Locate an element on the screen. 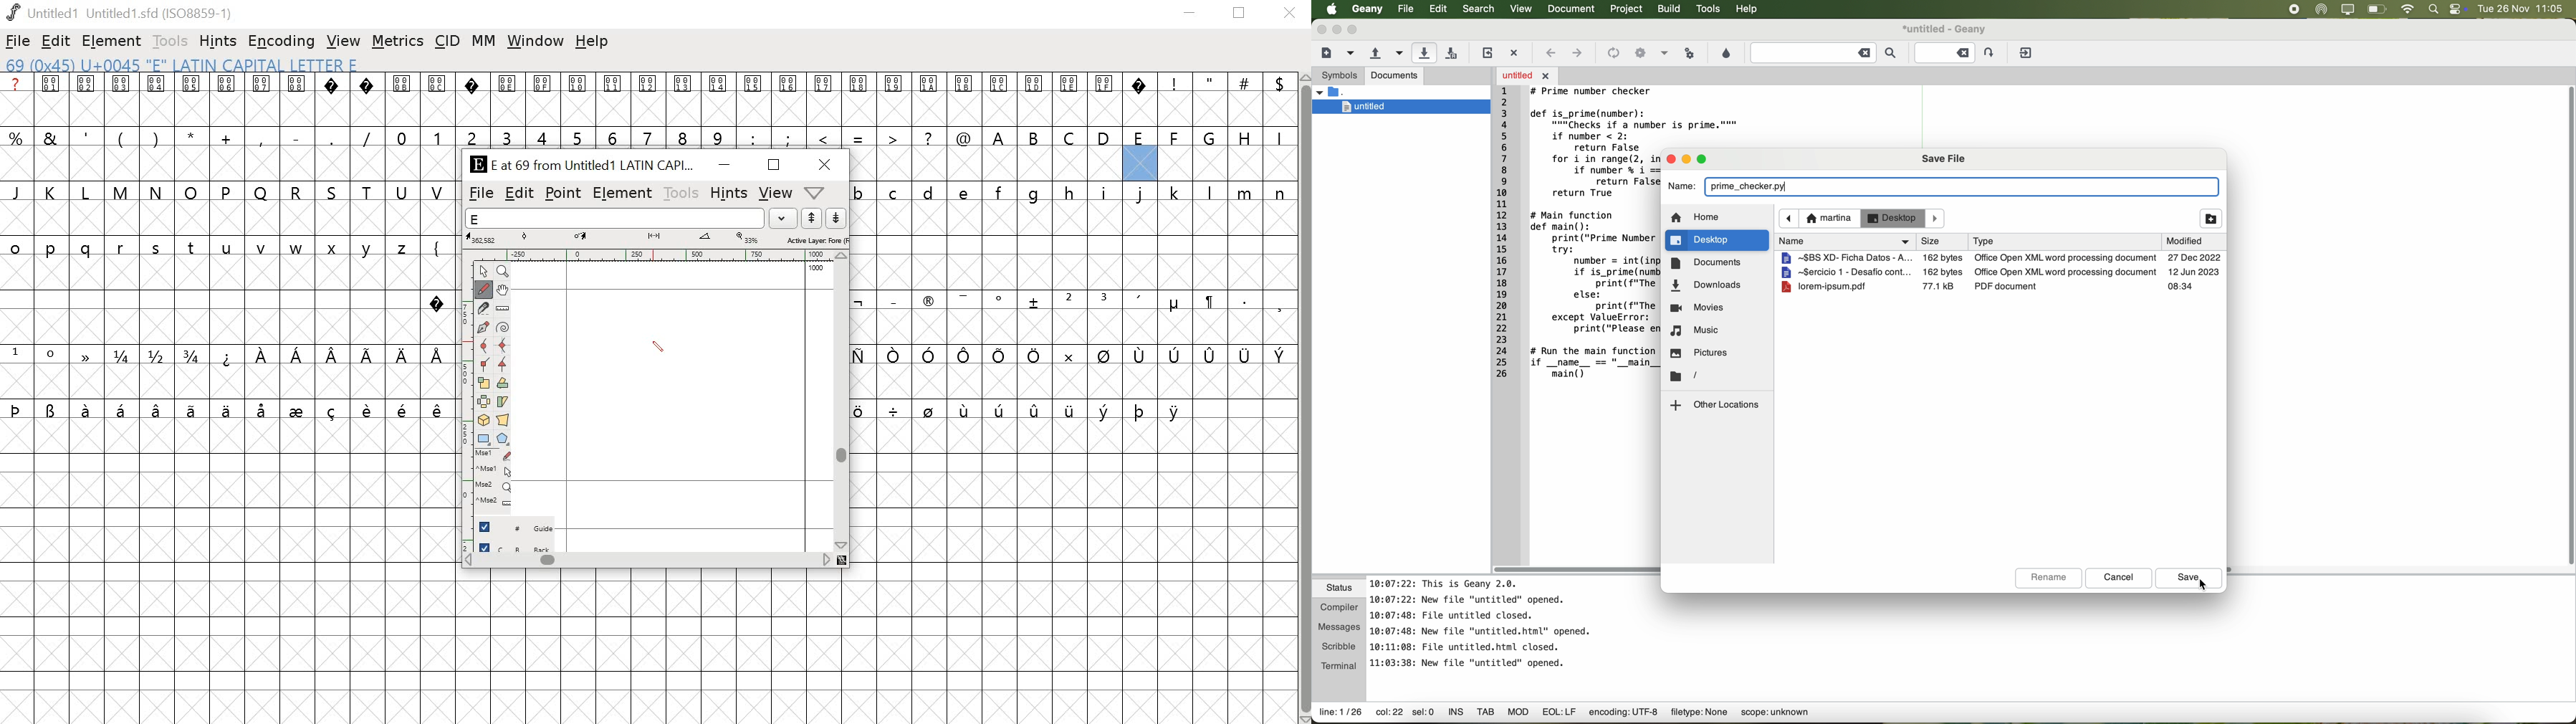  guide layer is located at coordinates (515, 530).